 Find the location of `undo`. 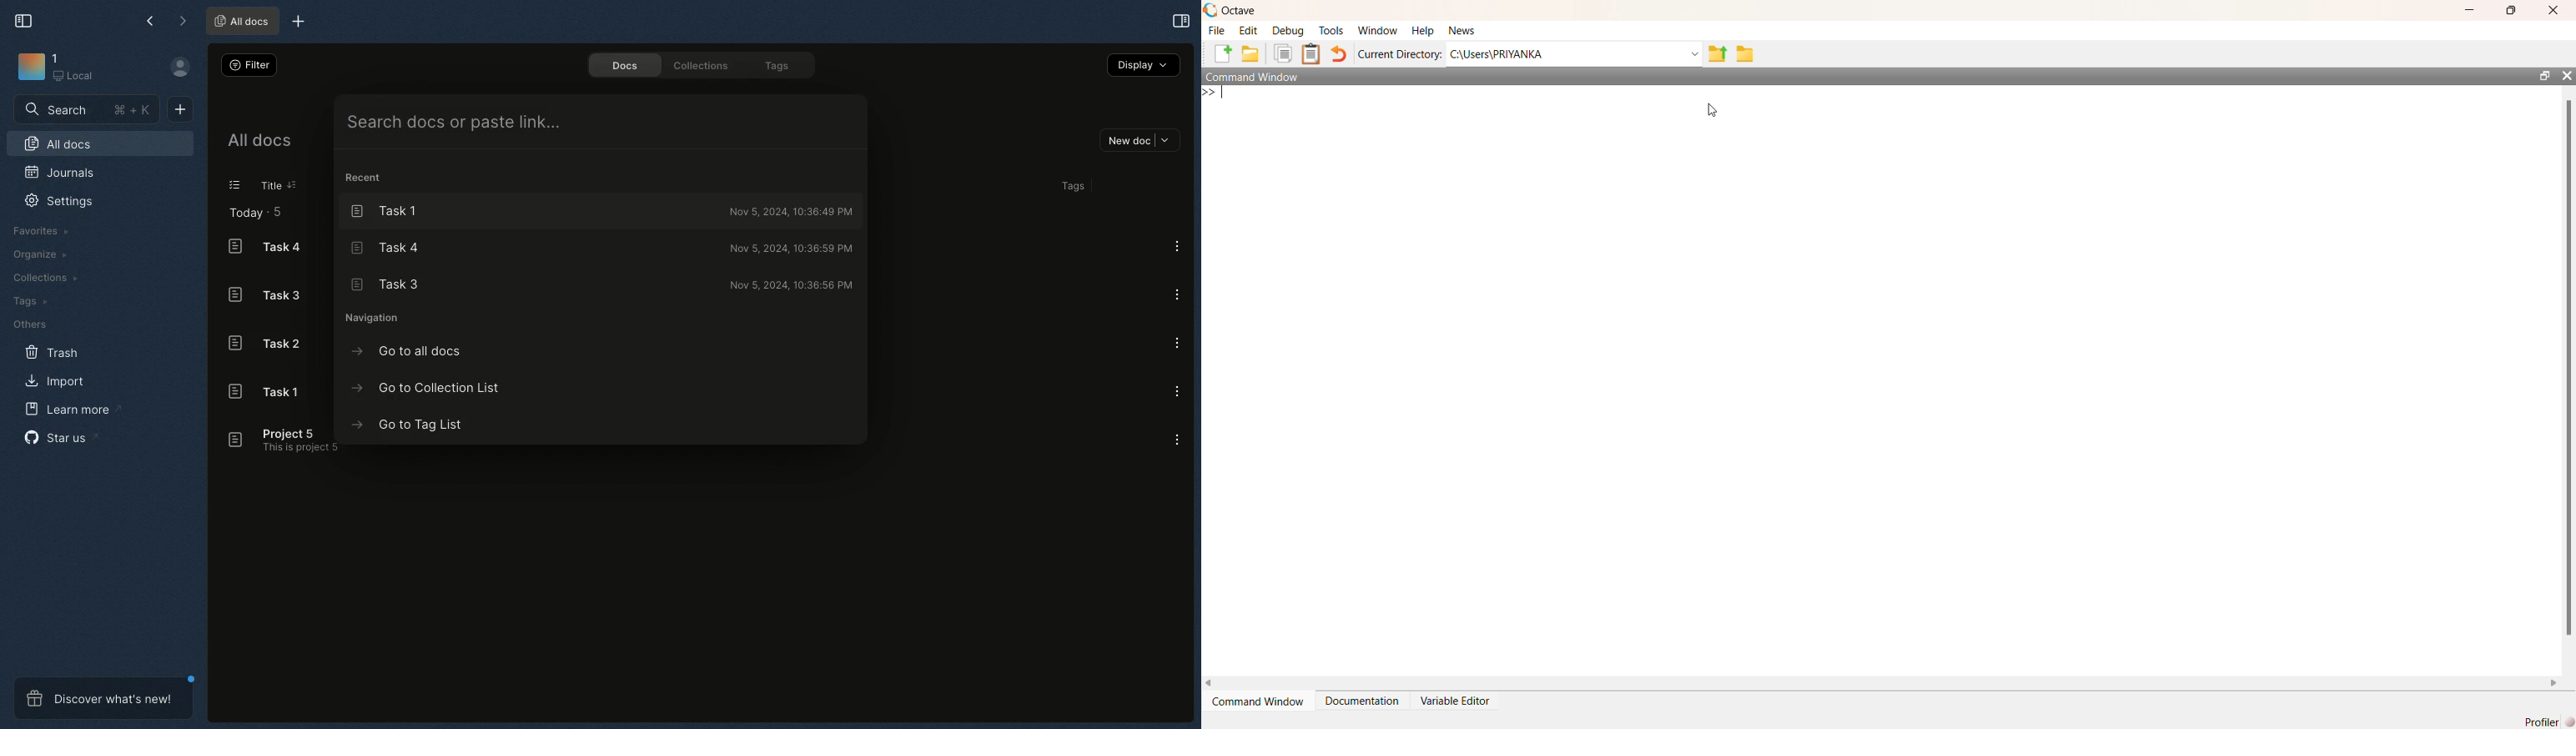

undo is located at coordinates (1340, 57).